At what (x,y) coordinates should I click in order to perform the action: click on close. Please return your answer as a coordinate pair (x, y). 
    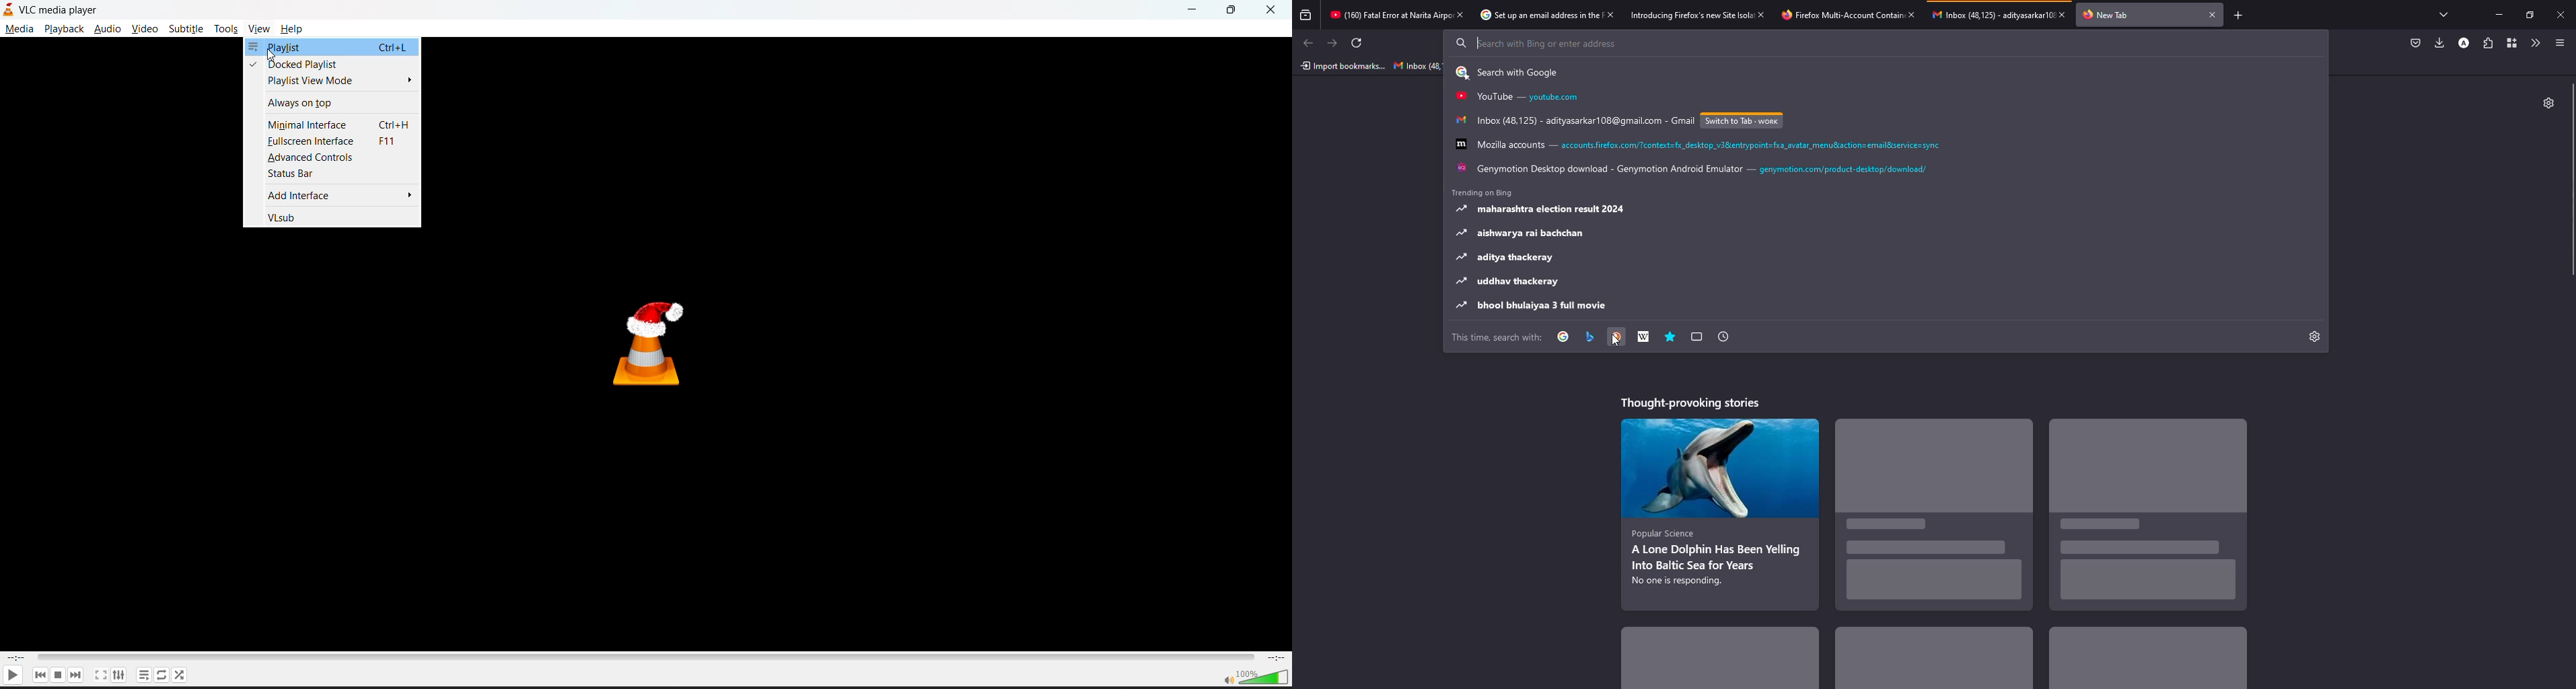
    Looking at the image, I should click on (2213, 14).